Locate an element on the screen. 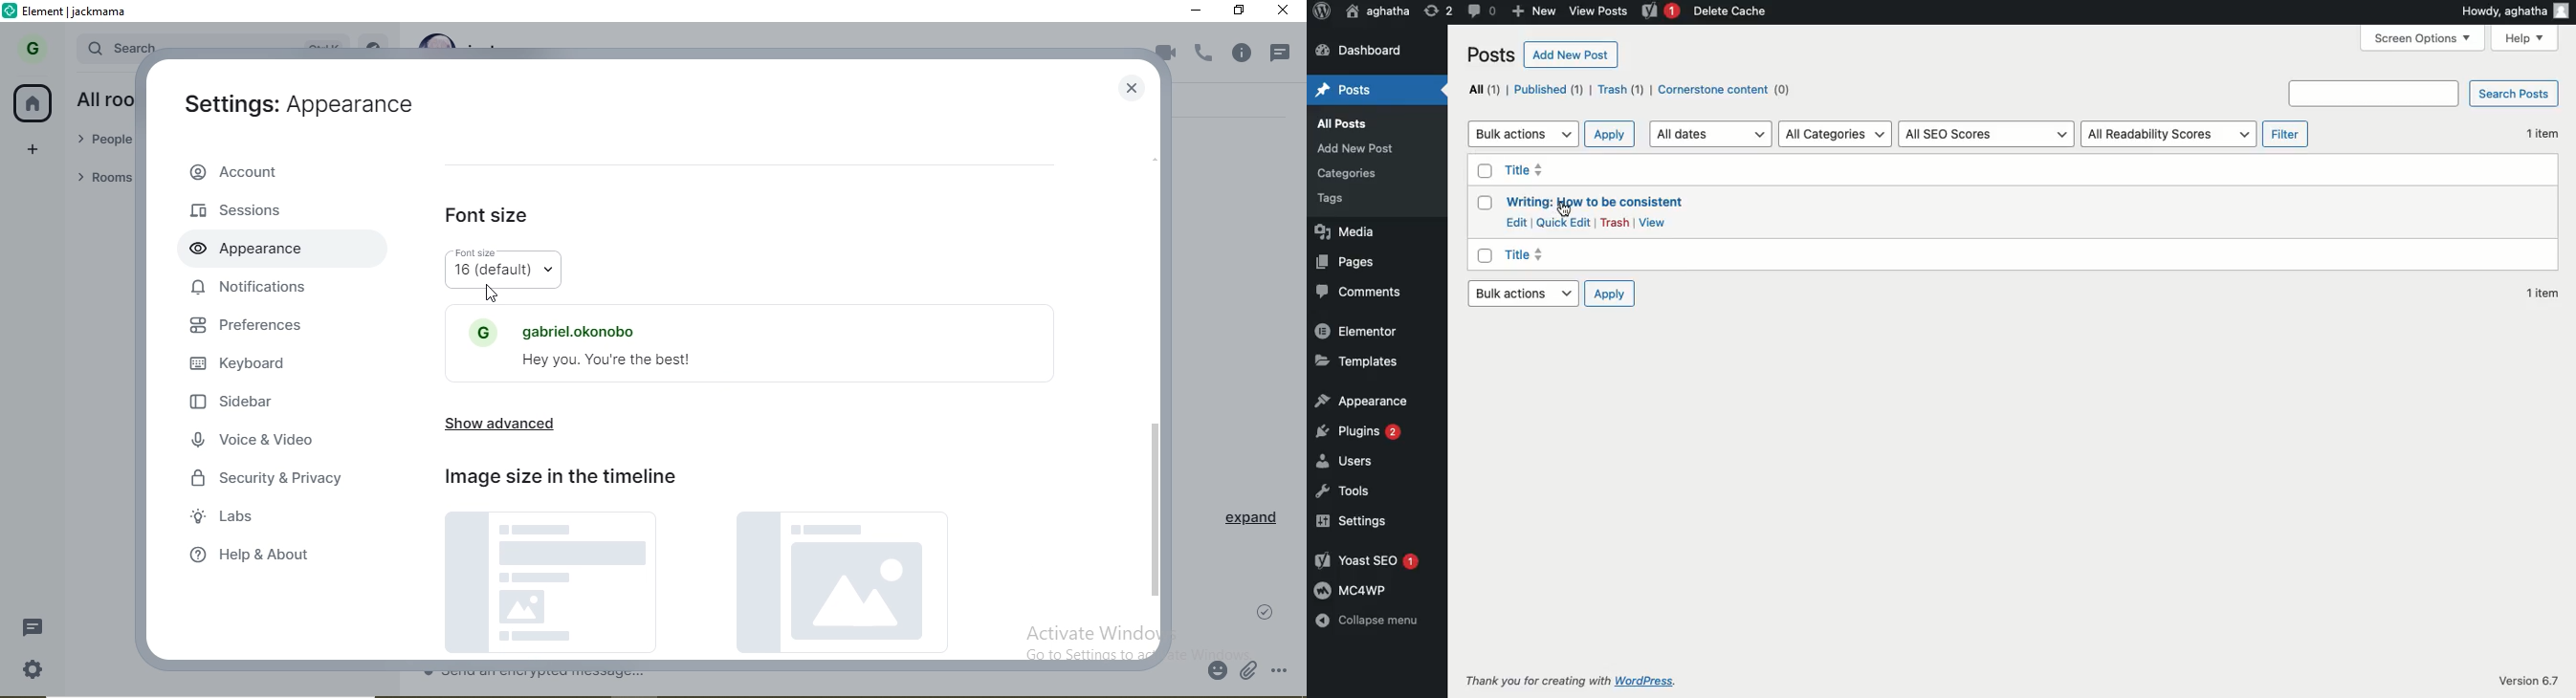 Image resolution: width=2576 pixels, height=700 pixels. 16 (default) is located at coordinates (503, 273).